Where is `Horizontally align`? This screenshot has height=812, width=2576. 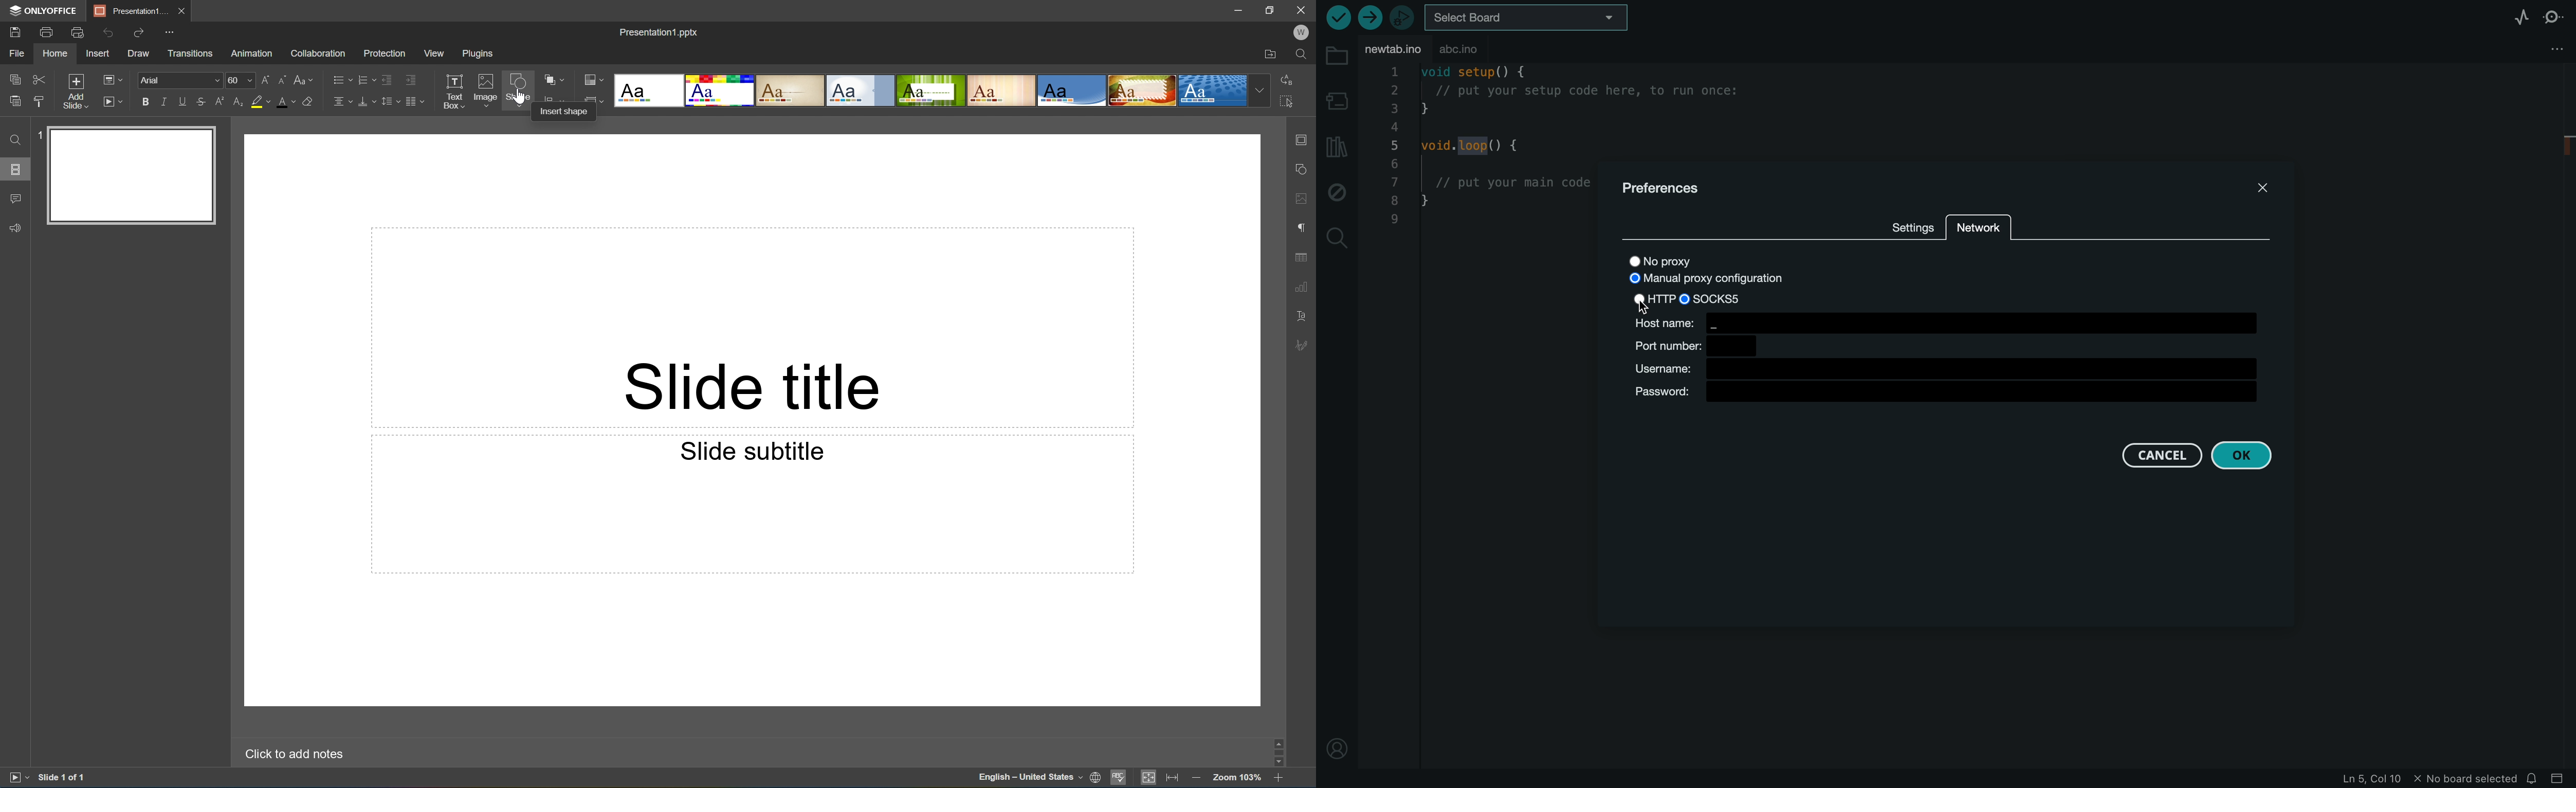
Horizontally align is located at coordinates (341, 101).